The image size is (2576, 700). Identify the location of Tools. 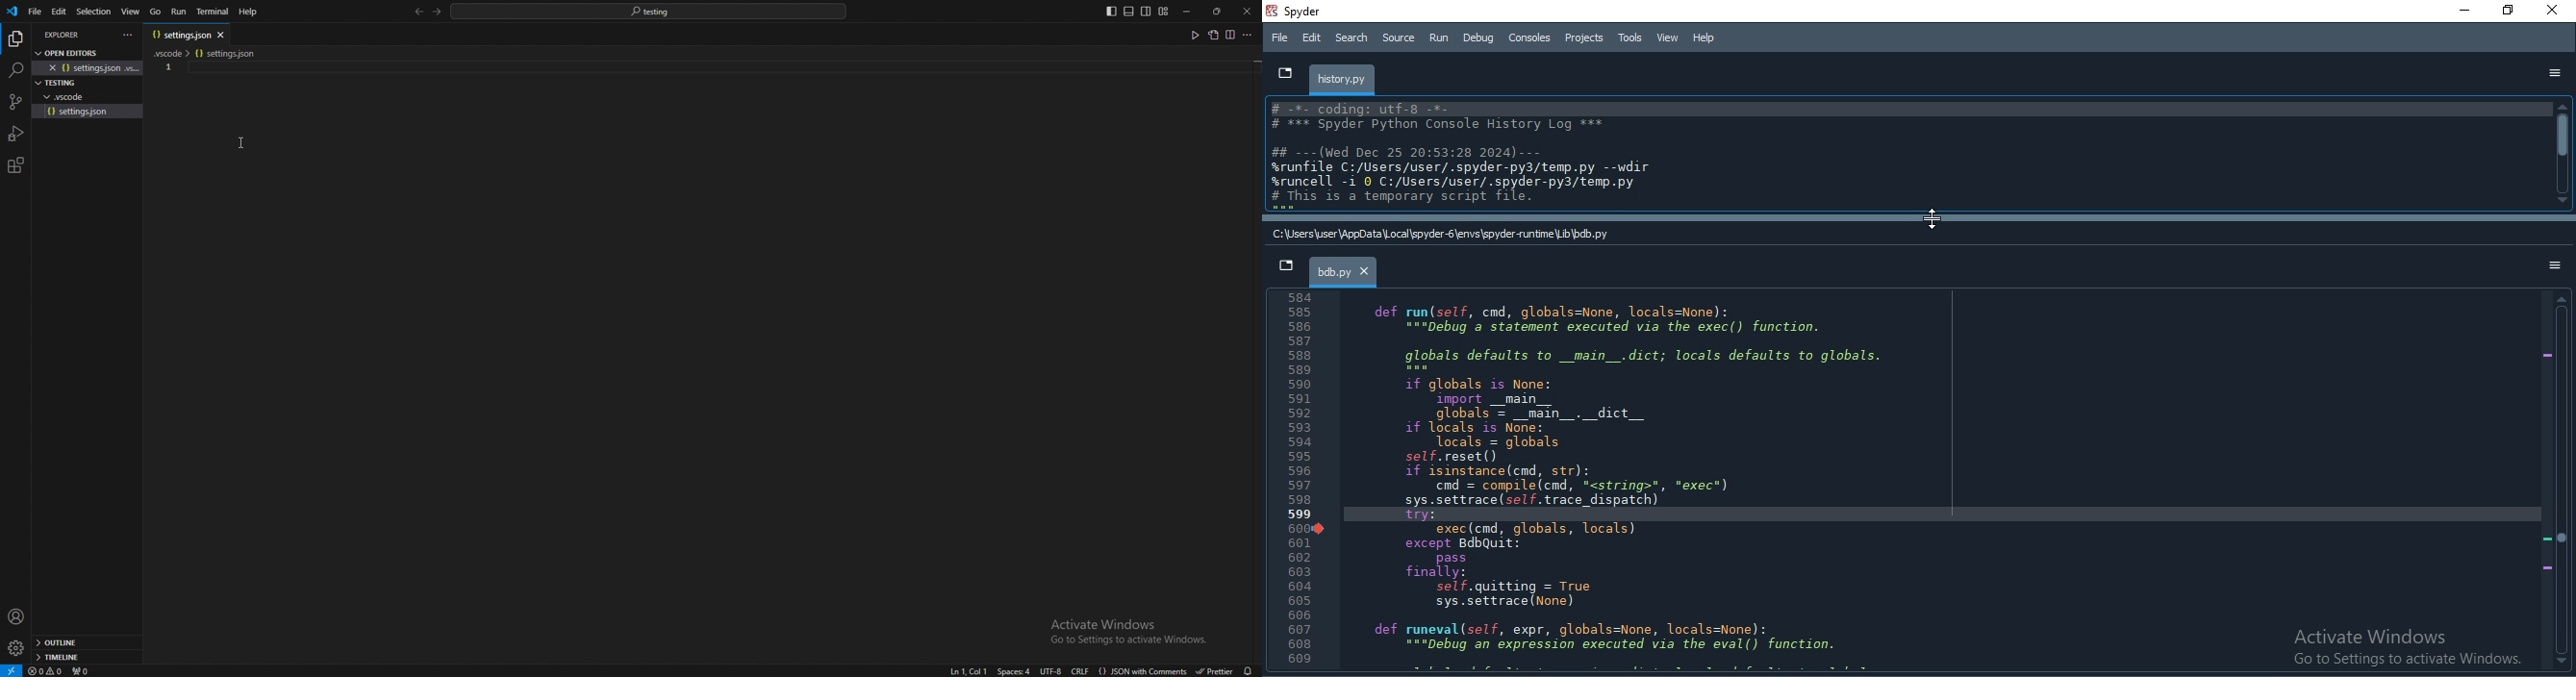
(1630, 37).